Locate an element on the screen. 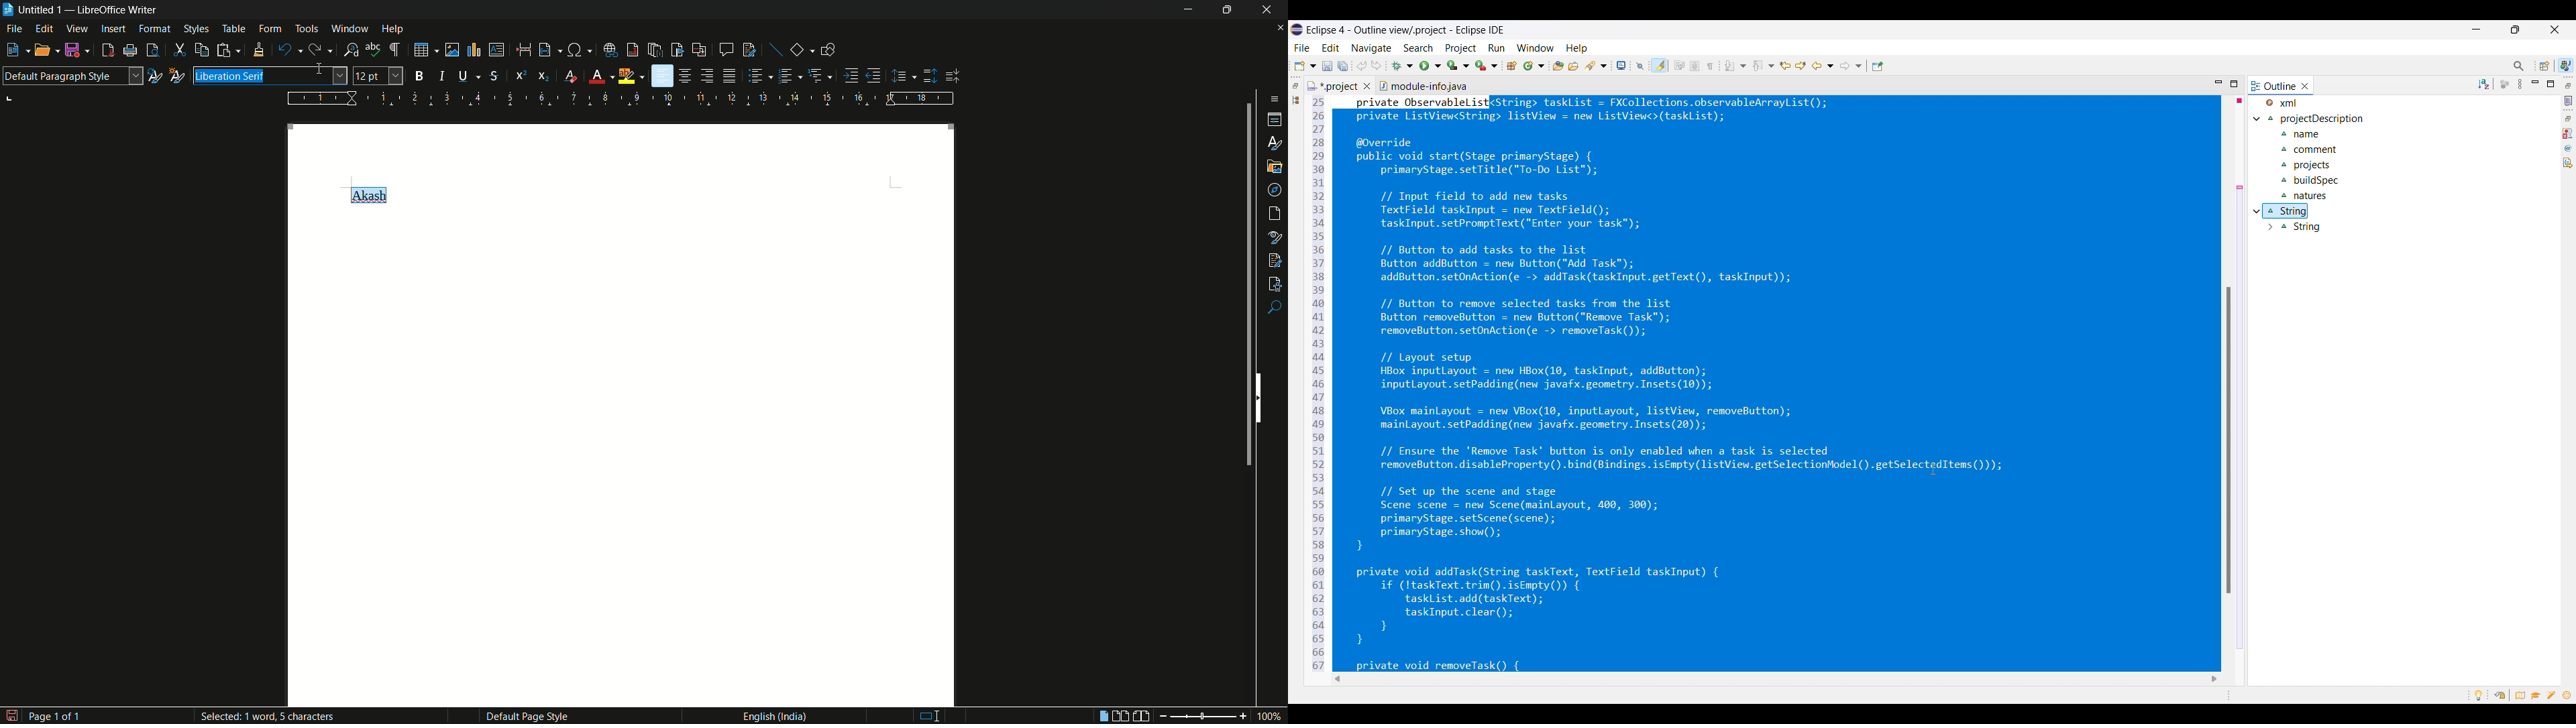 This screenshot has width=2576, height=728. format menu is located at coordinates (154, 28).